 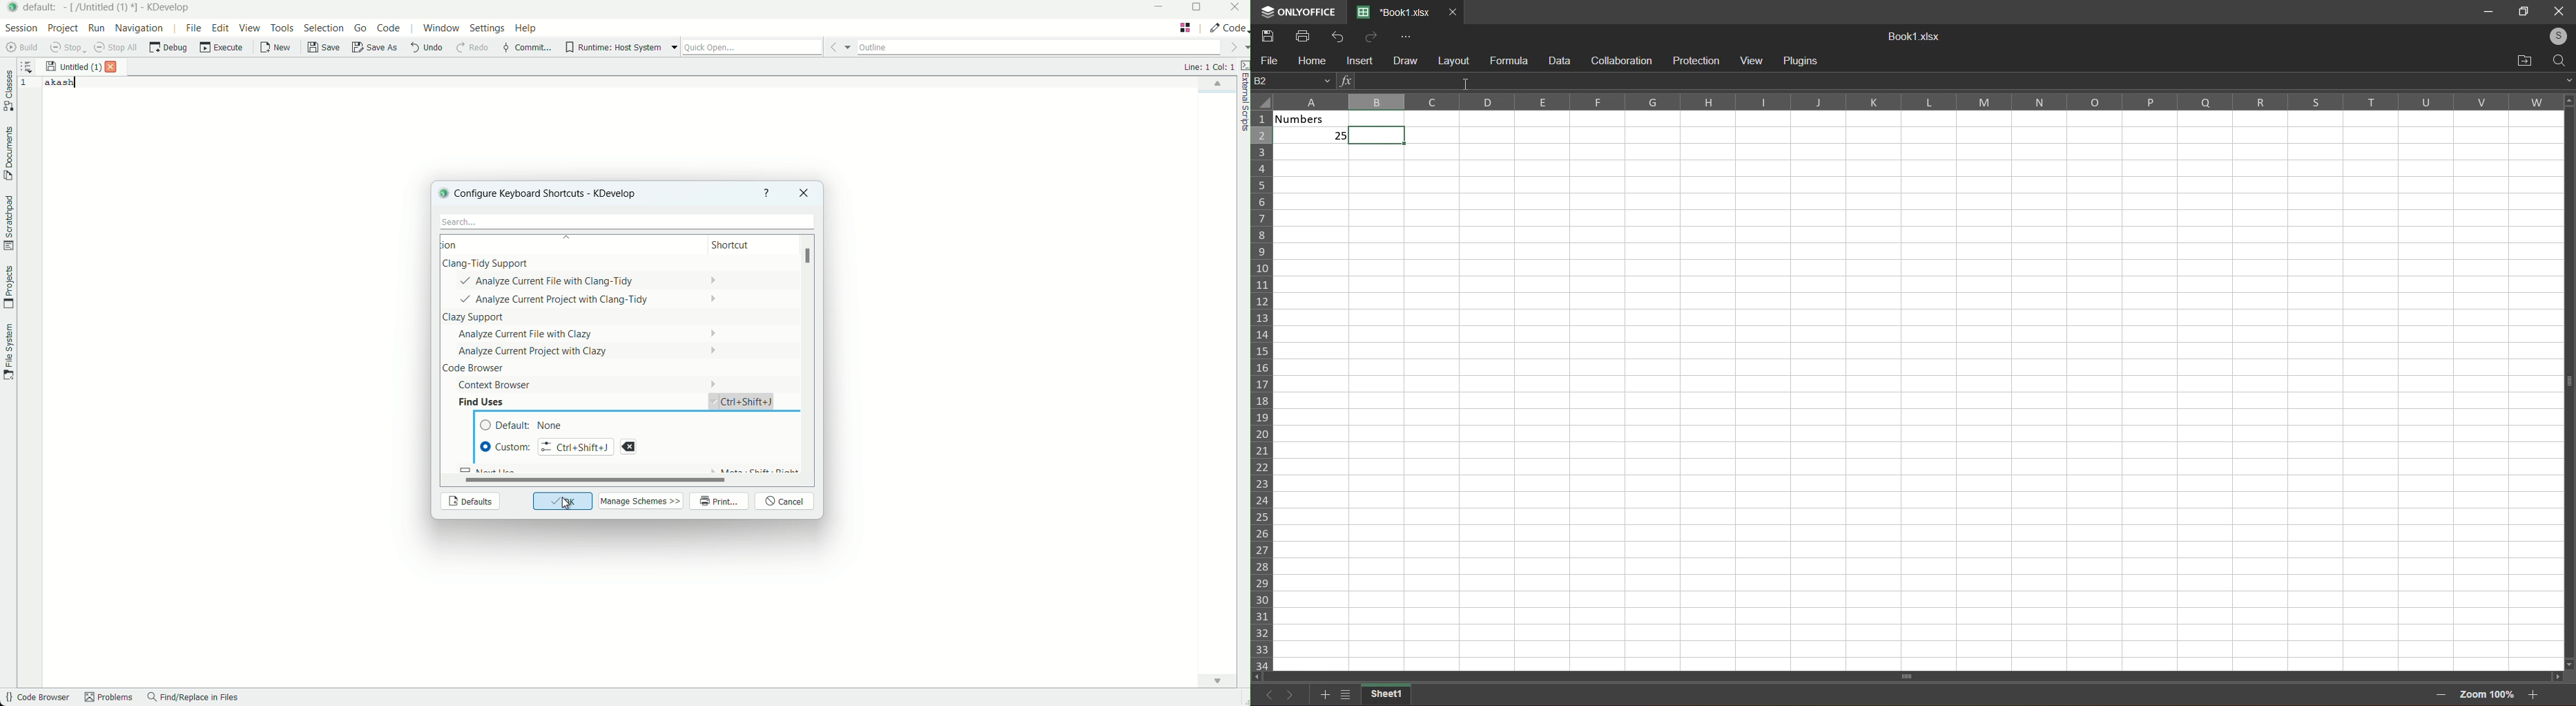 What do you see at coordinates (2523, 59) in the screenshot?
I see `open` at bounding box center [2523, 59].